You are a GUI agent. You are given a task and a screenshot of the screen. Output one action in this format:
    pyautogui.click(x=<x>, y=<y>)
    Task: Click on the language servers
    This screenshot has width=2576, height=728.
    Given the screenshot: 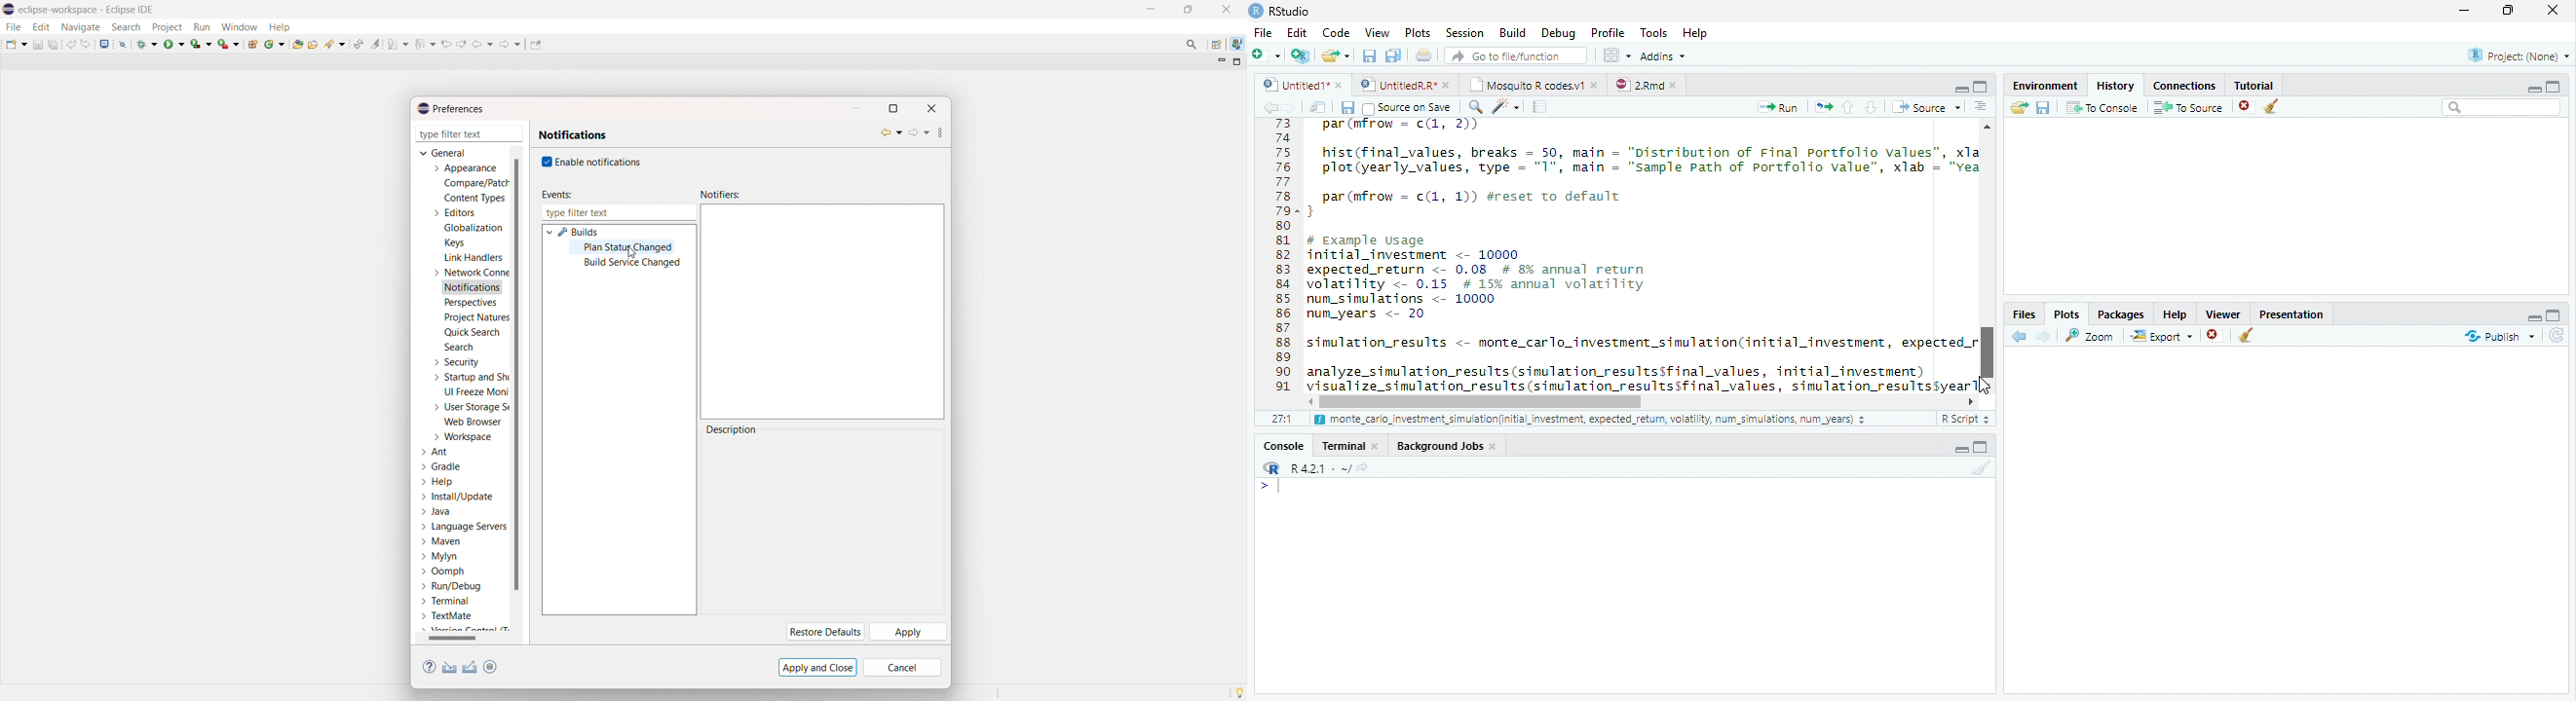 What is the action you would take?
    pyautogui.click(x=464, y=526)
    